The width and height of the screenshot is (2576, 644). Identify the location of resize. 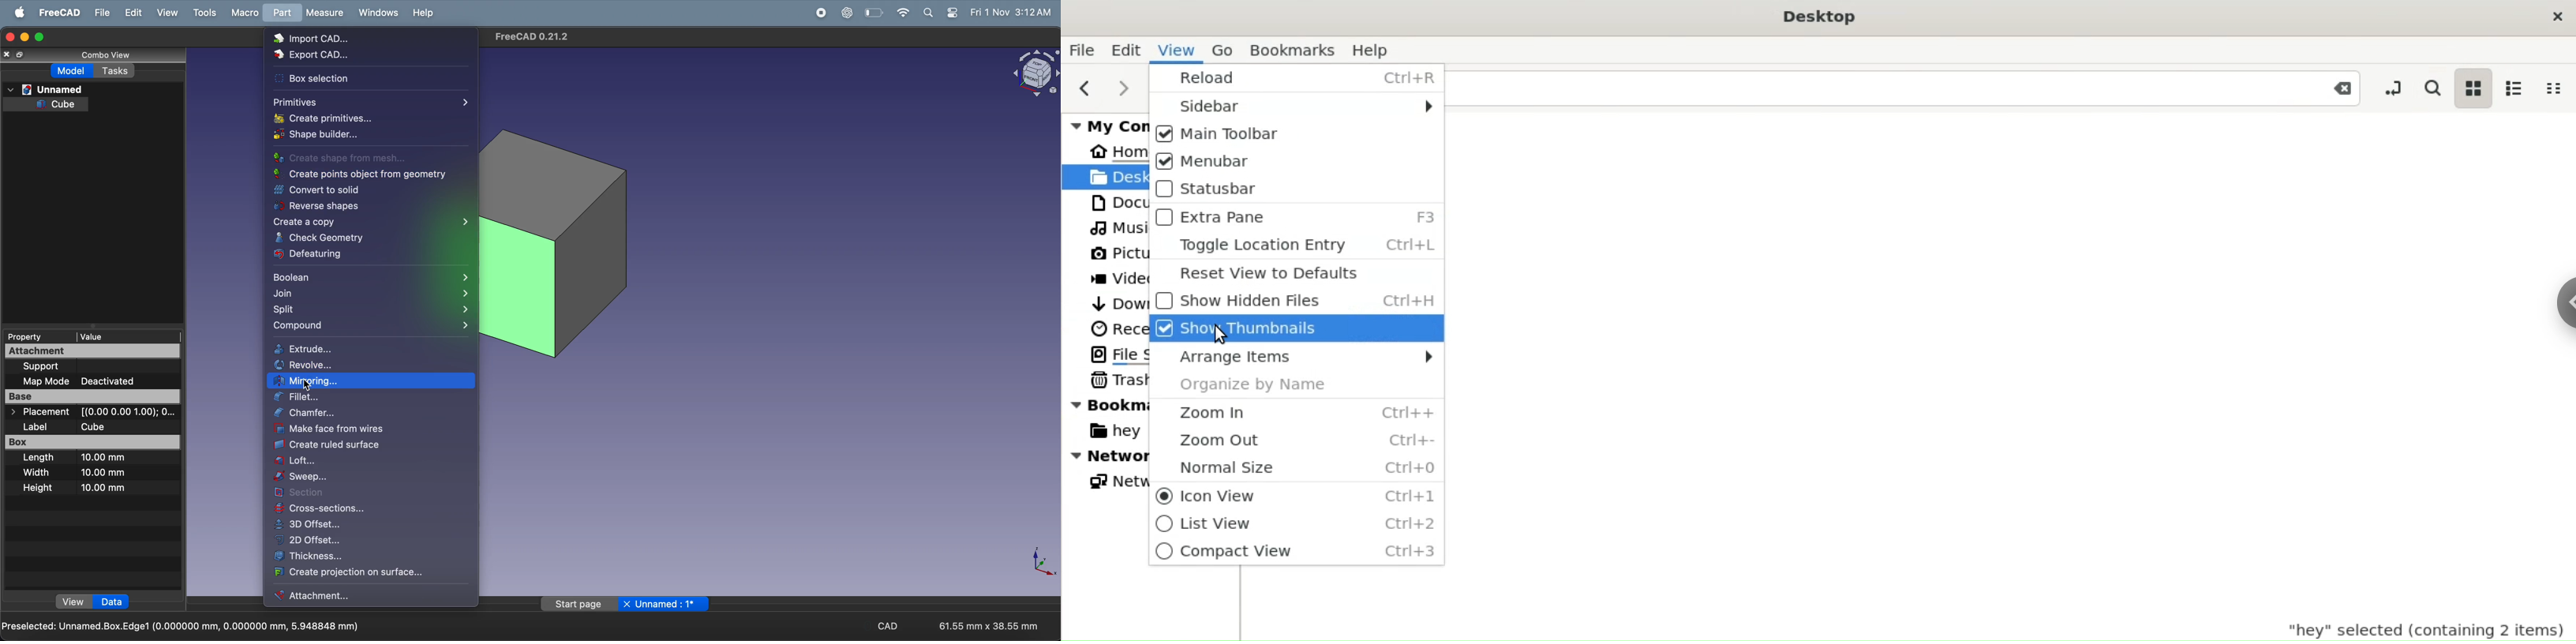
(22, 54).